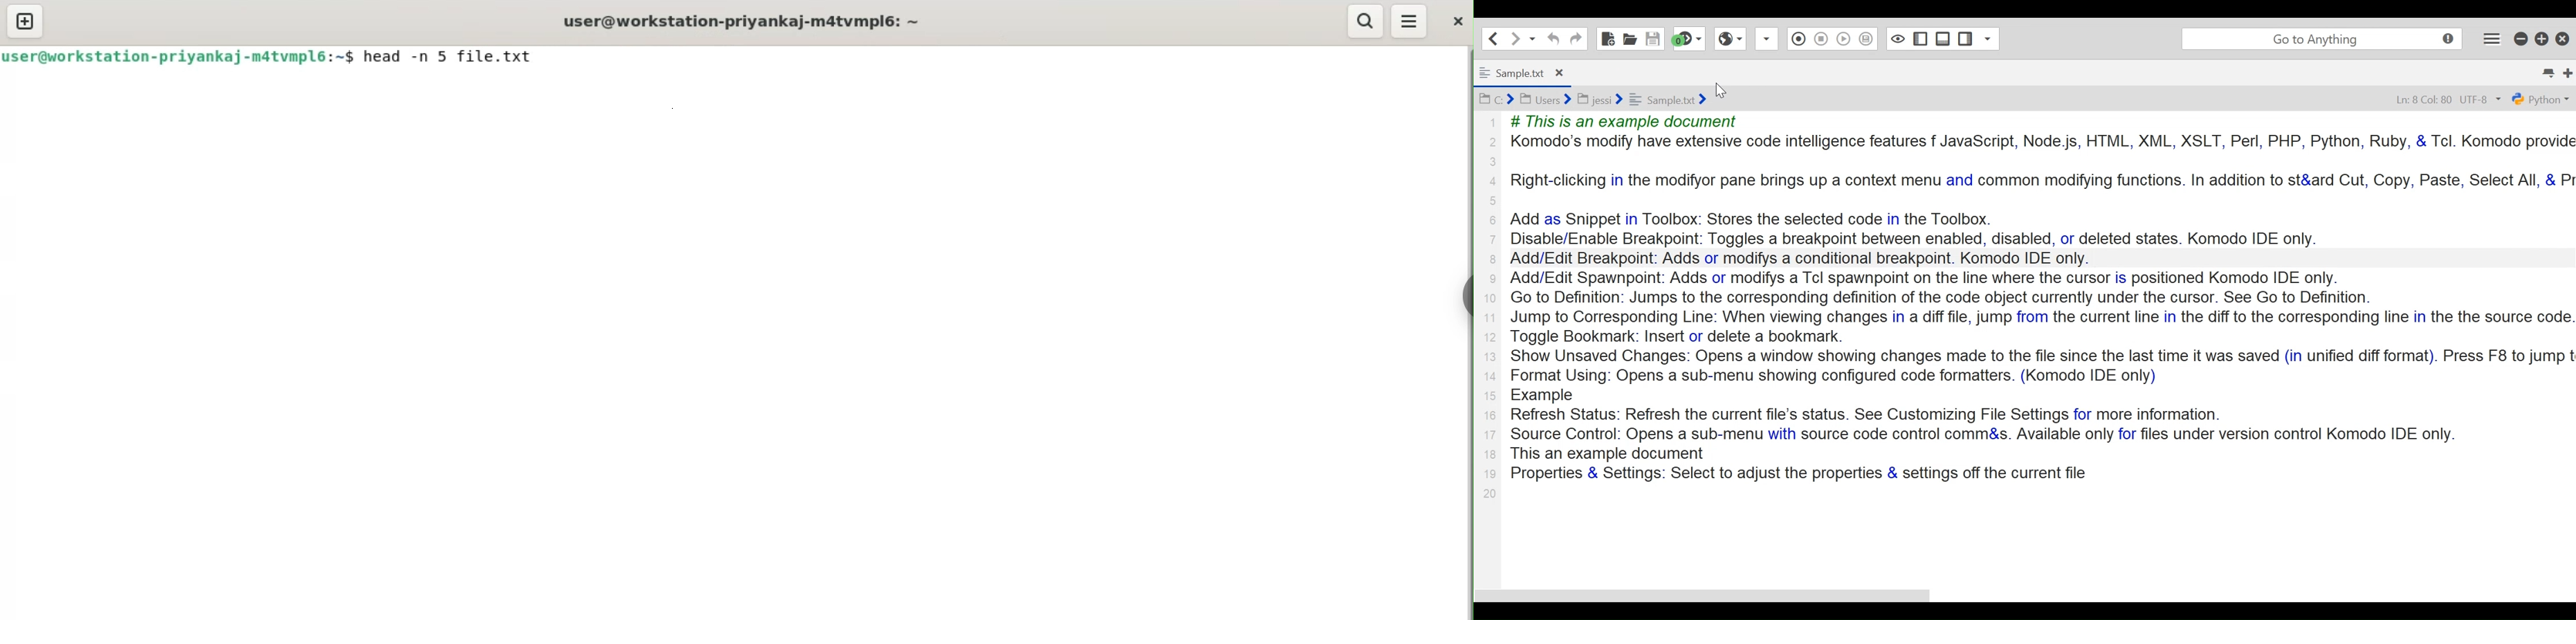  Describe the element at coordinates (1844, 39) in the screenshot. I see `Play Last Recording` at that location.